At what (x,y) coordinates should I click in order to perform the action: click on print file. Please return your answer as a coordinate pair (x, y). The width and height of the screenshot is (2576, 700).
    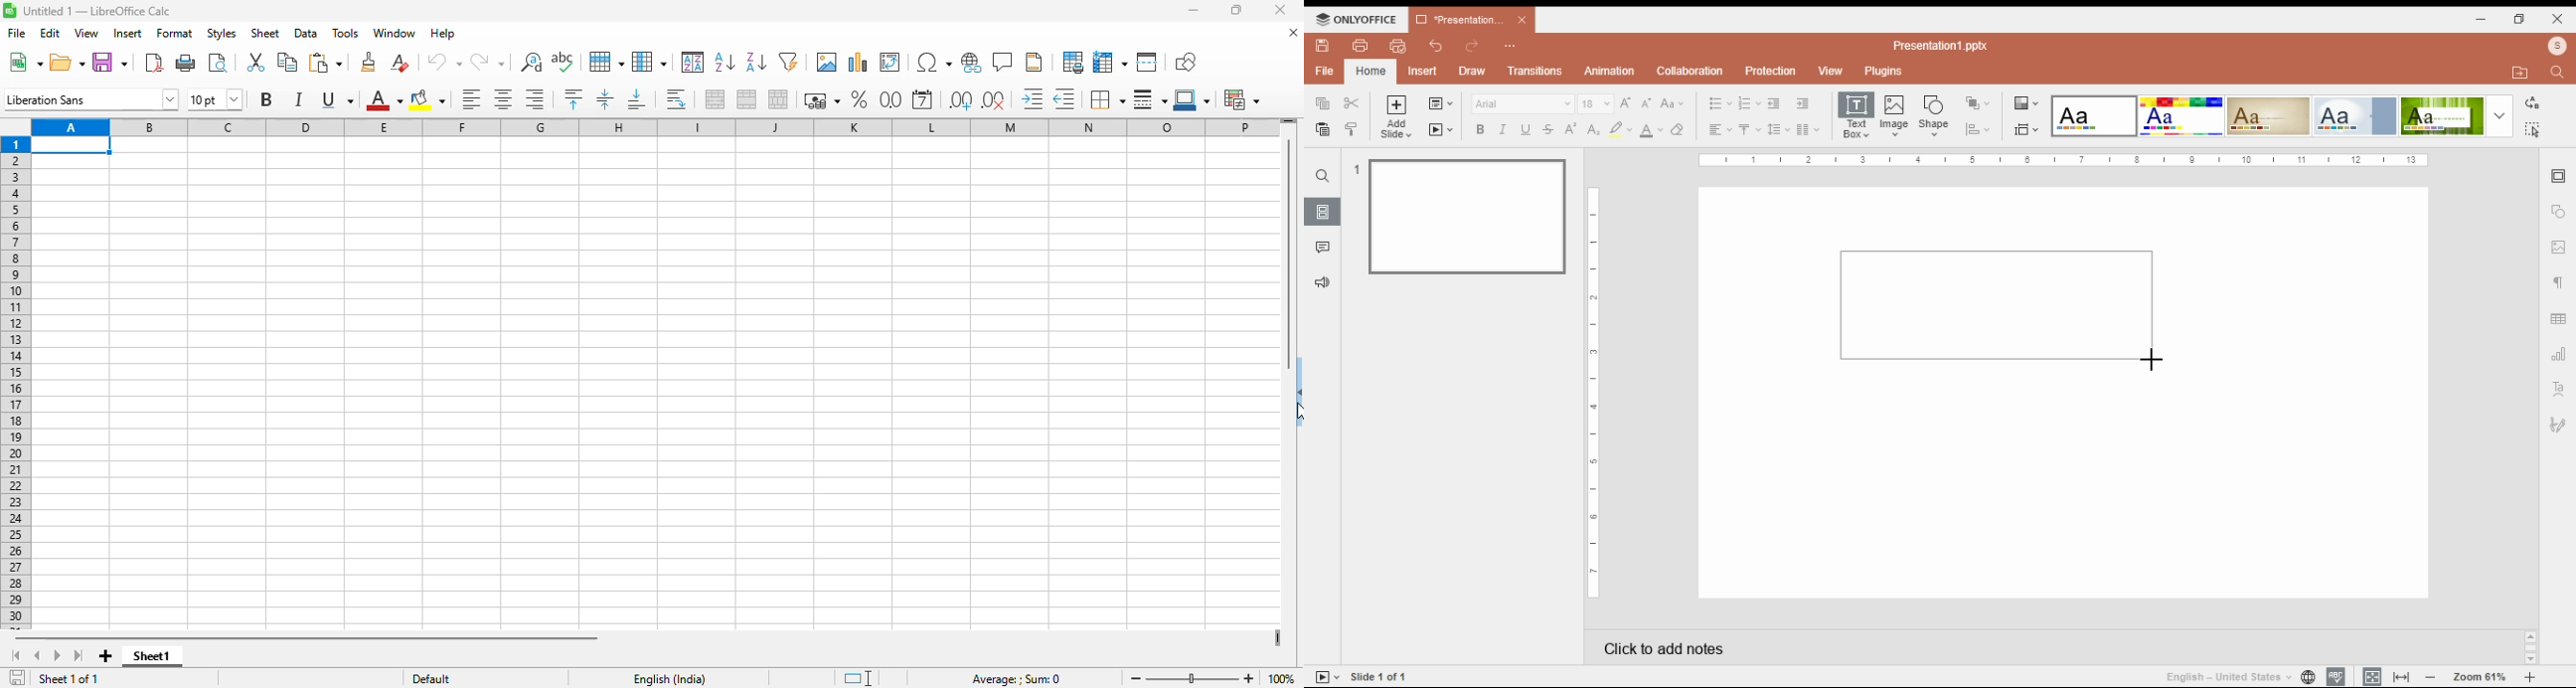
    Looking at the image, I should click on (1359, 46).